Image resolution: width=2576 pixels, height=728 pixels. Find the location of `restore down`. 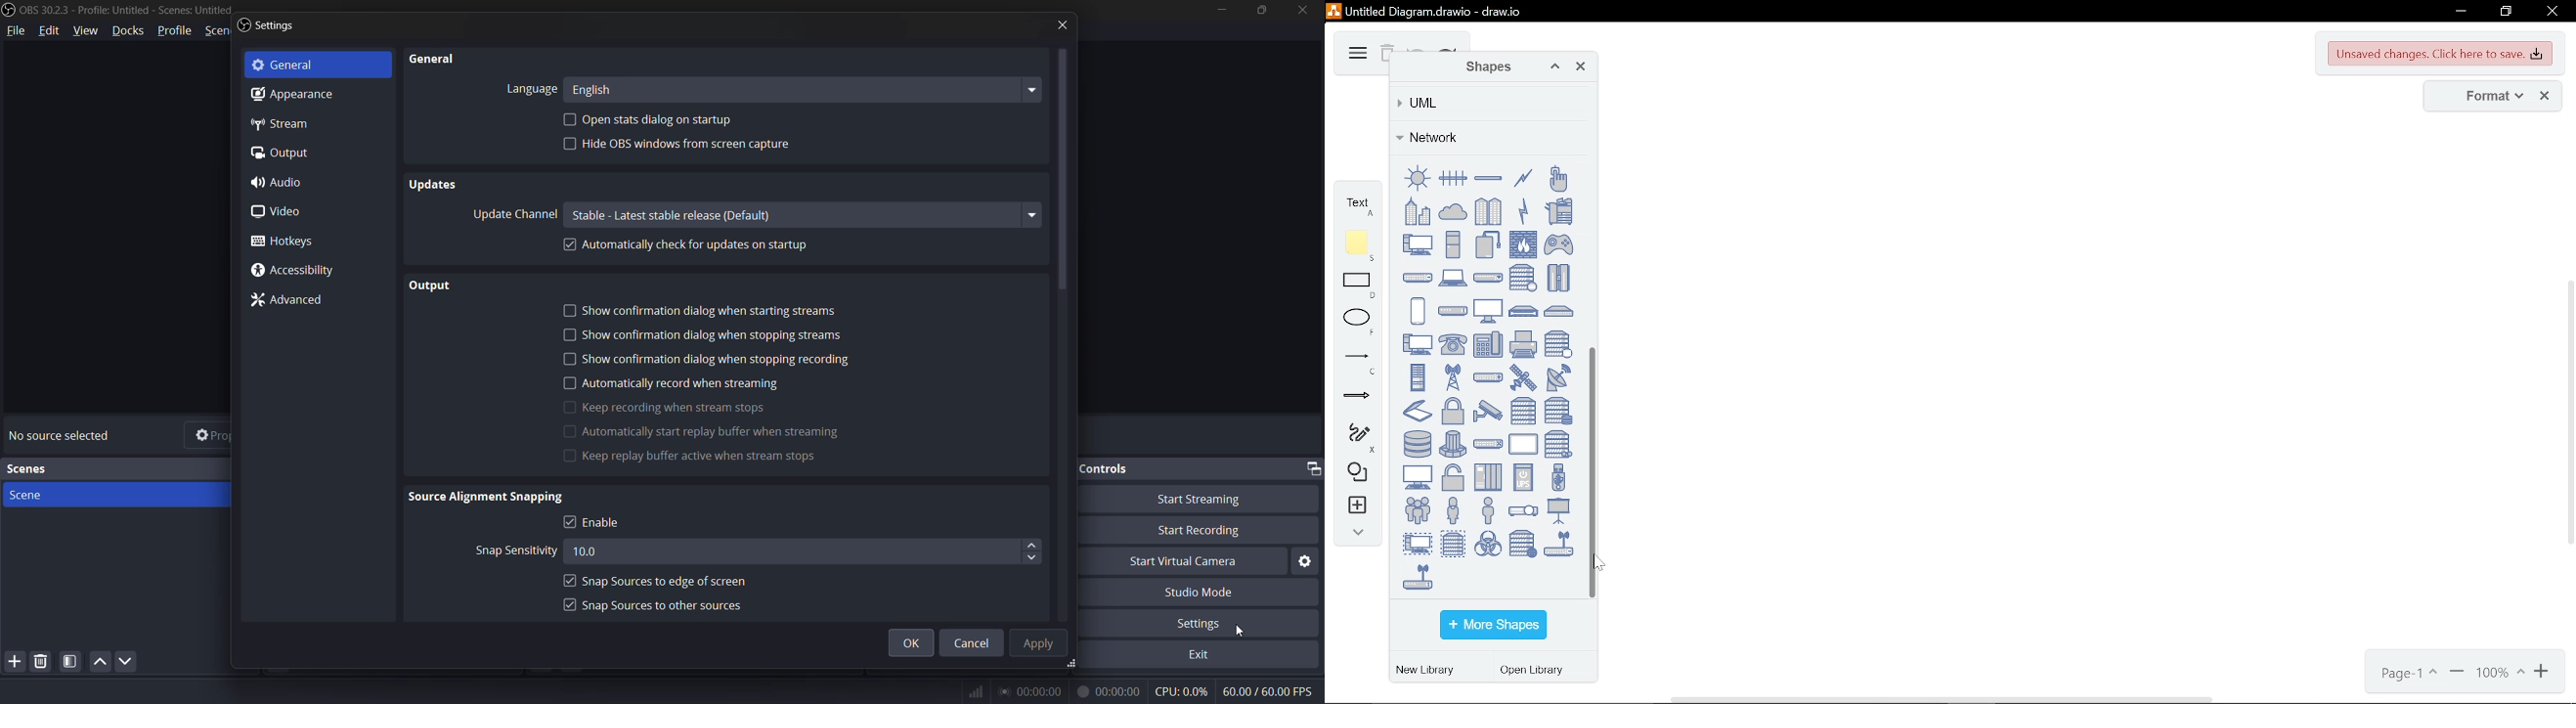

restore down is located at coordinates (2506, 12).